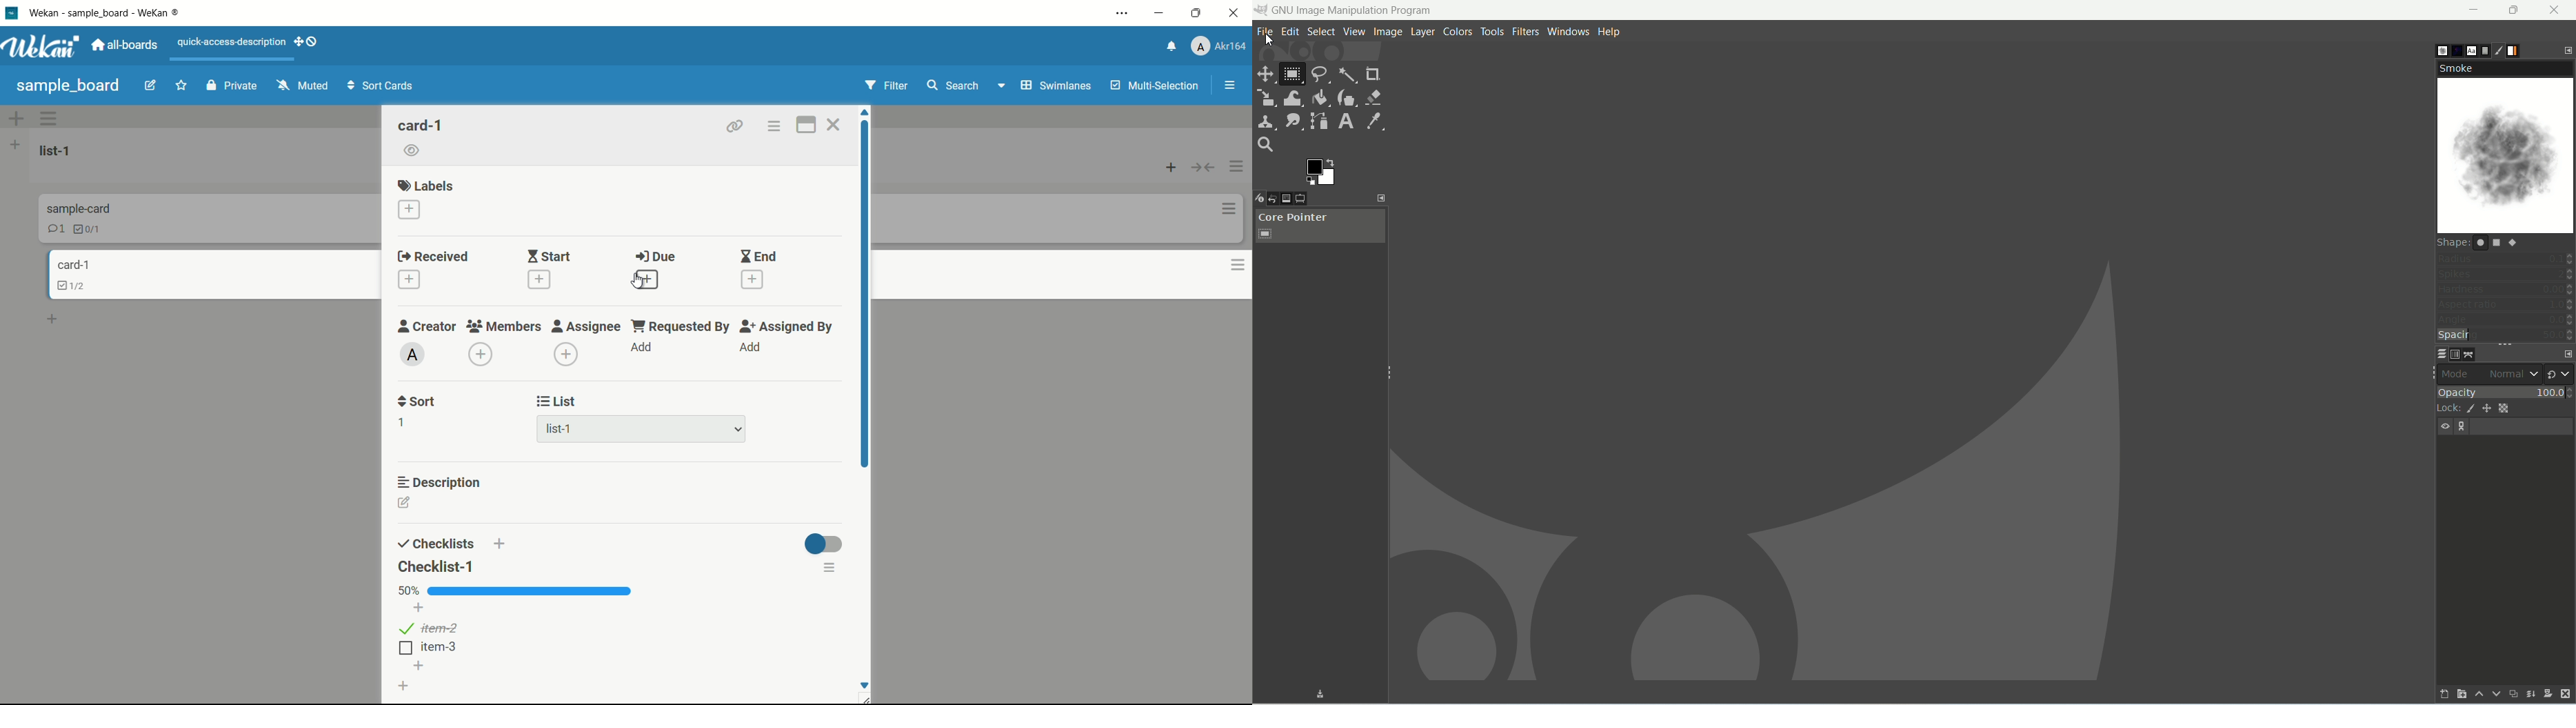  What do you see at coordinates (412, 354) in the screenshot?
I see `admin` at bounding box center [412, 354].